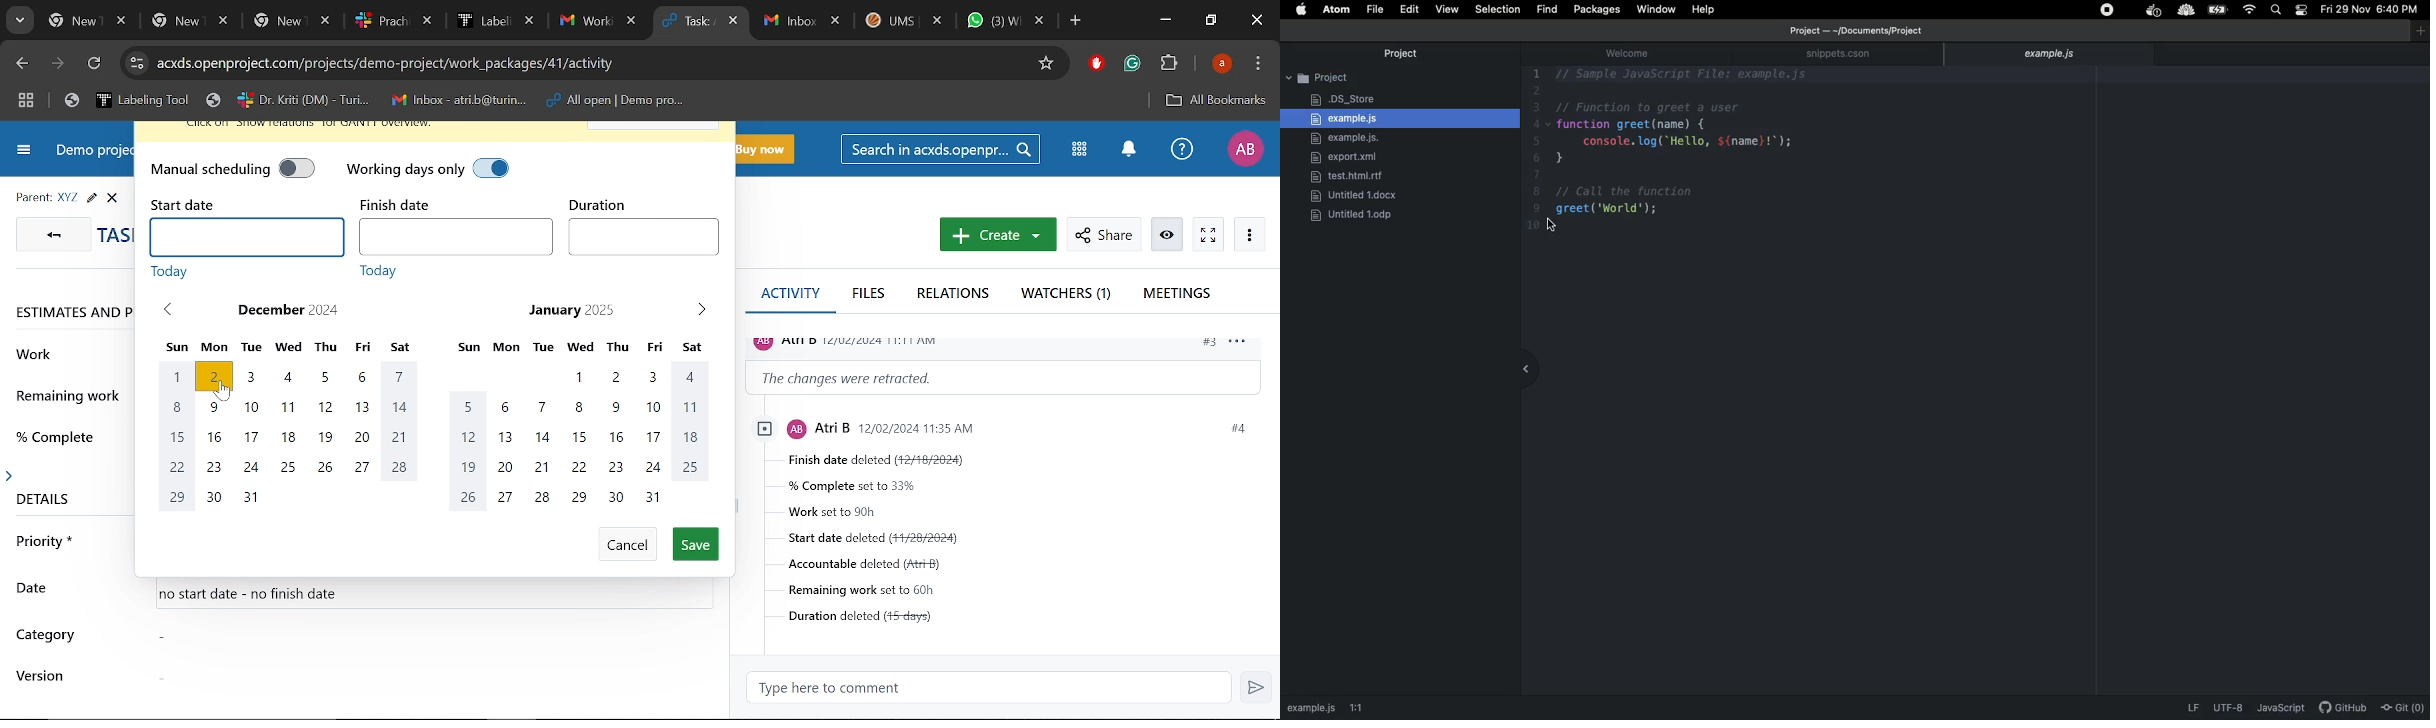 This screenshot has width=2436, height=728. Describe the element at coordinates (1224, 63) in the screenshot. I see `Profile` at that location.